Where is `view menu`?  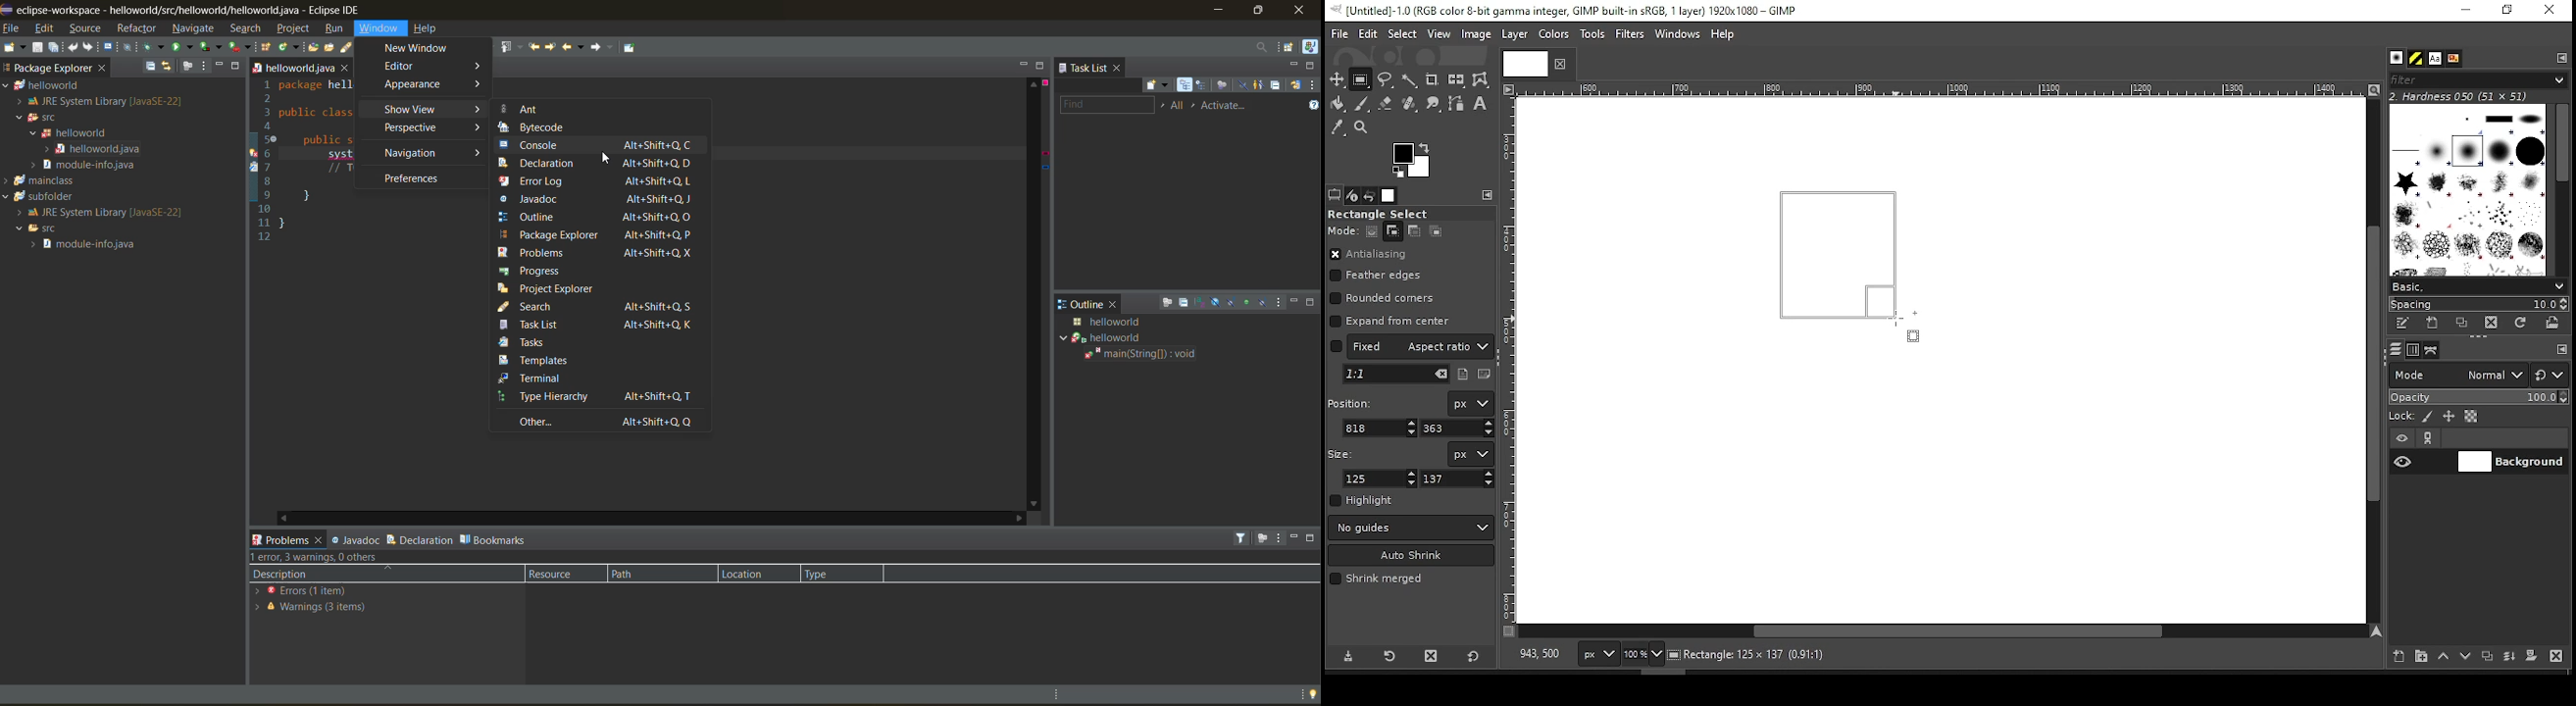
view menu is located at coordinates (1280, 538).